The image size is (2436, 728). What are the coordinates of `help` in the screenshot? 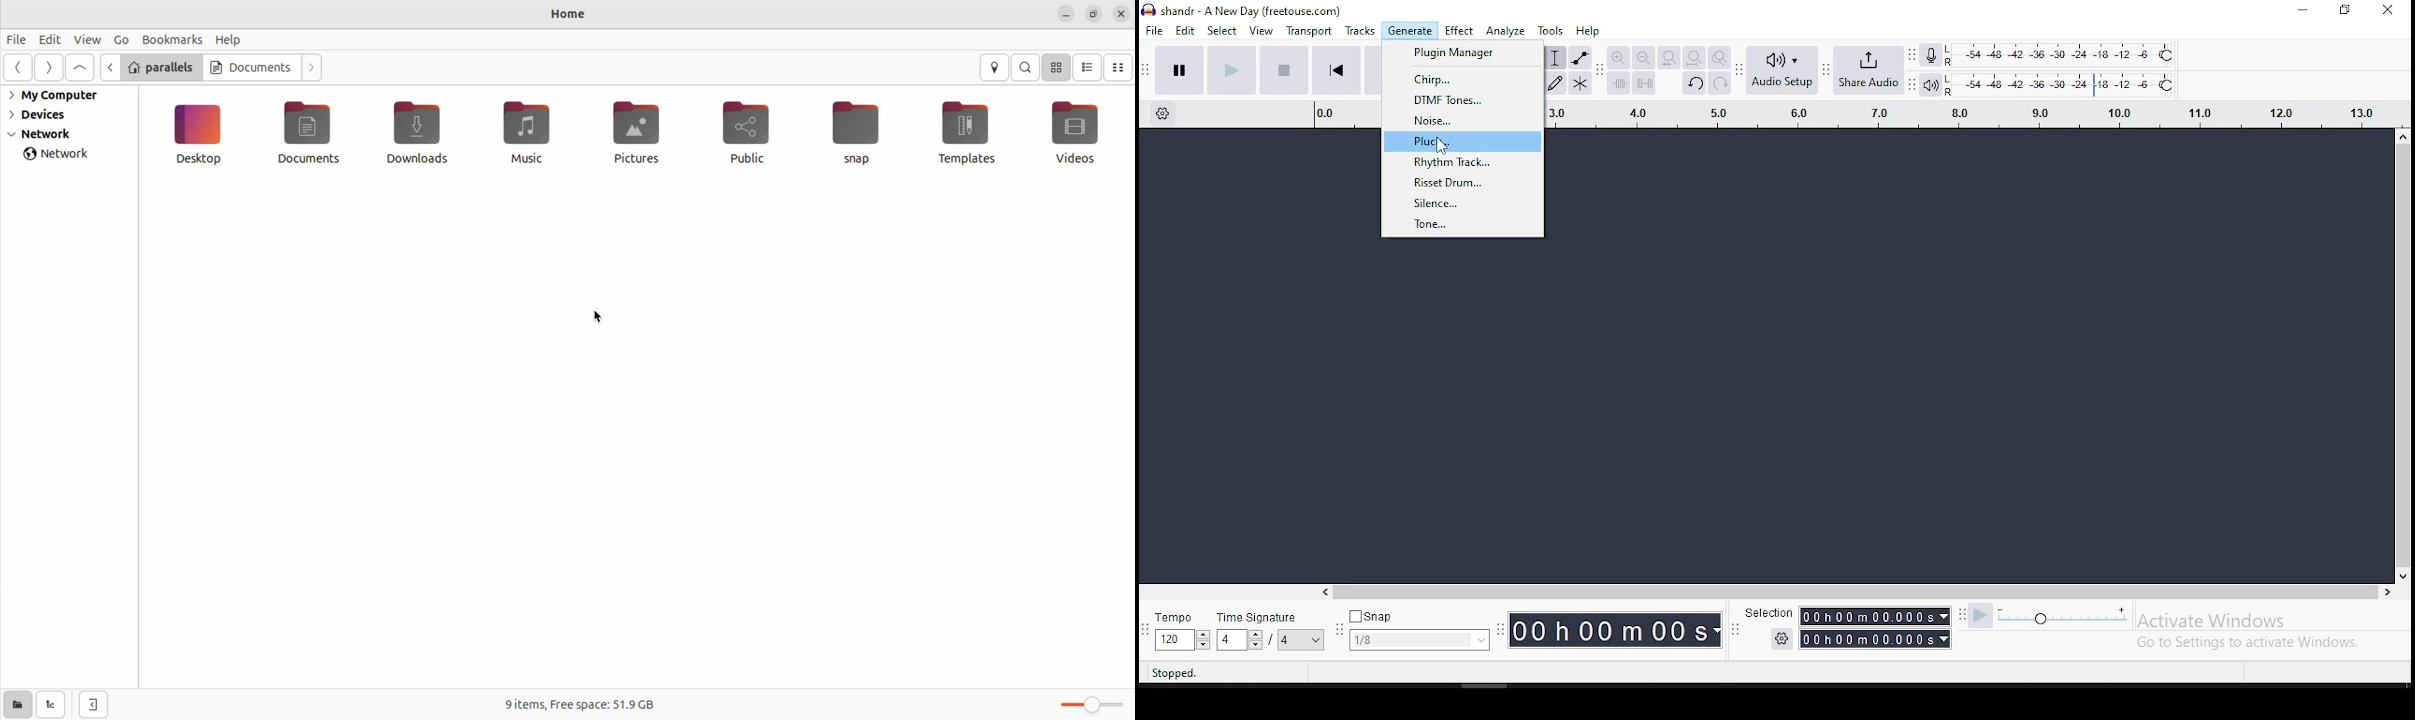 It's located at (1588, 30).